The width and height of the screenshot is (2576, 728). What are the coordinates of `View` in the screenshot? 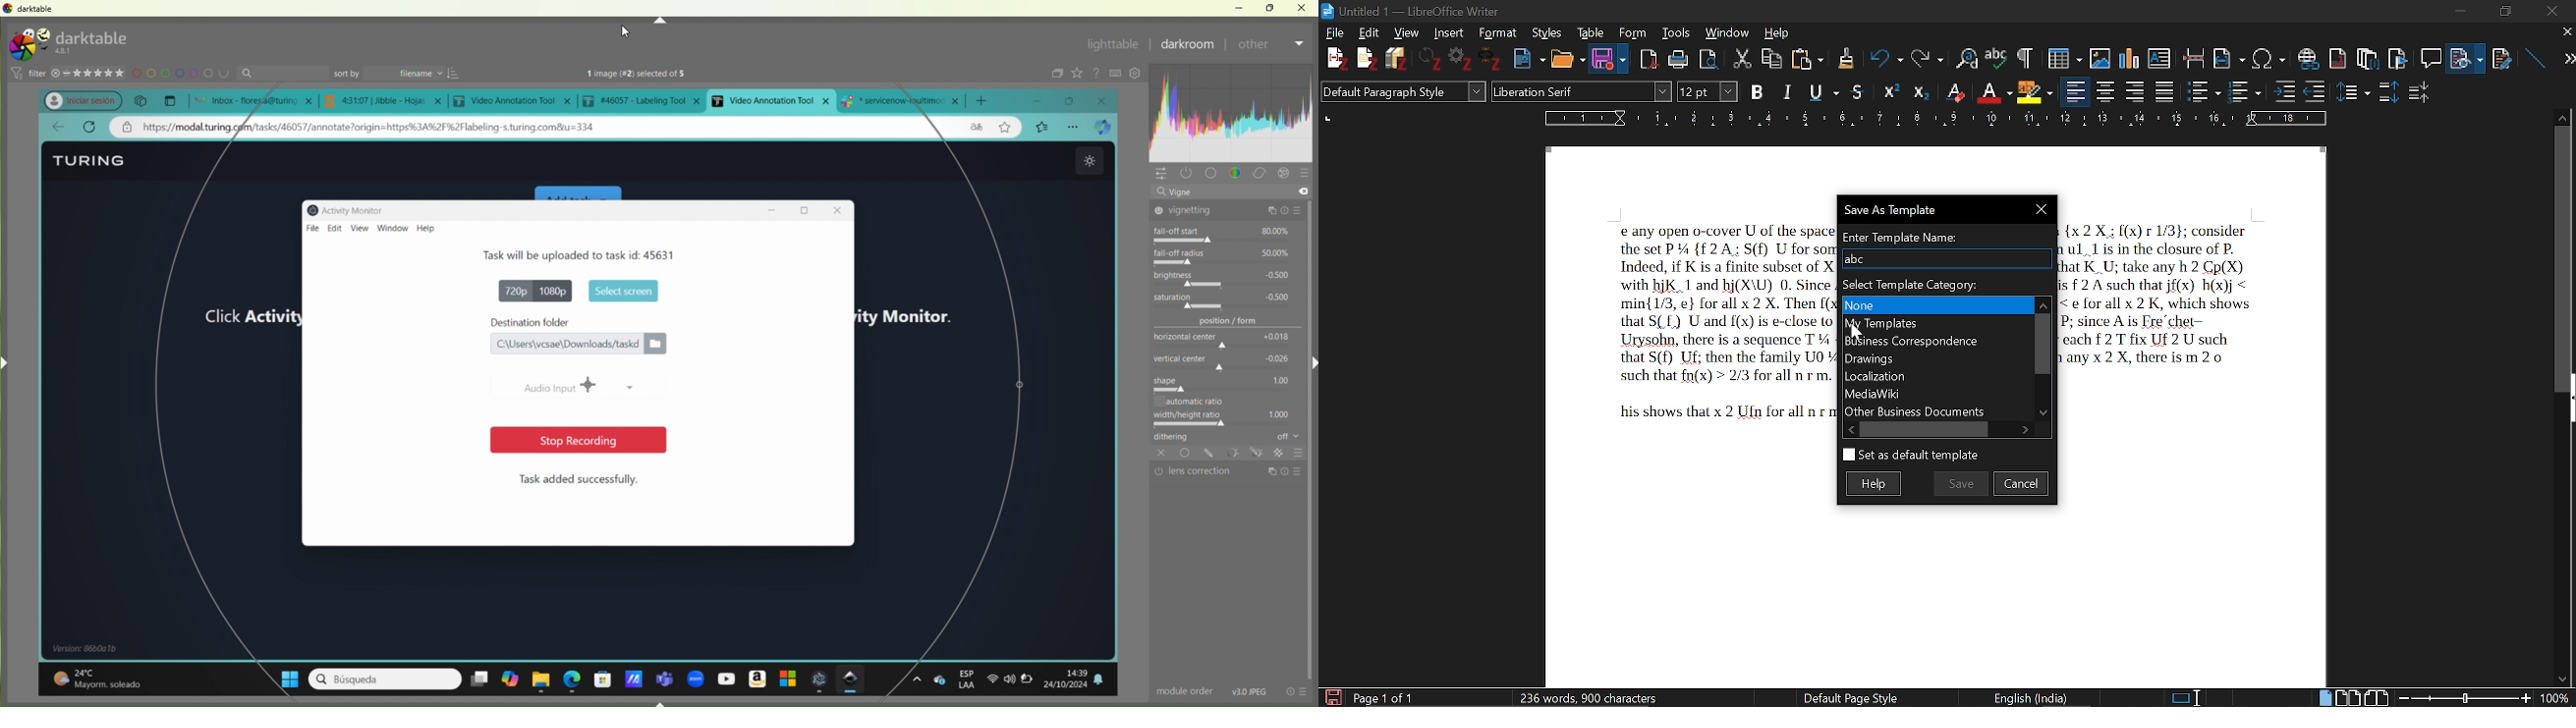 It's located at (1404, 32).